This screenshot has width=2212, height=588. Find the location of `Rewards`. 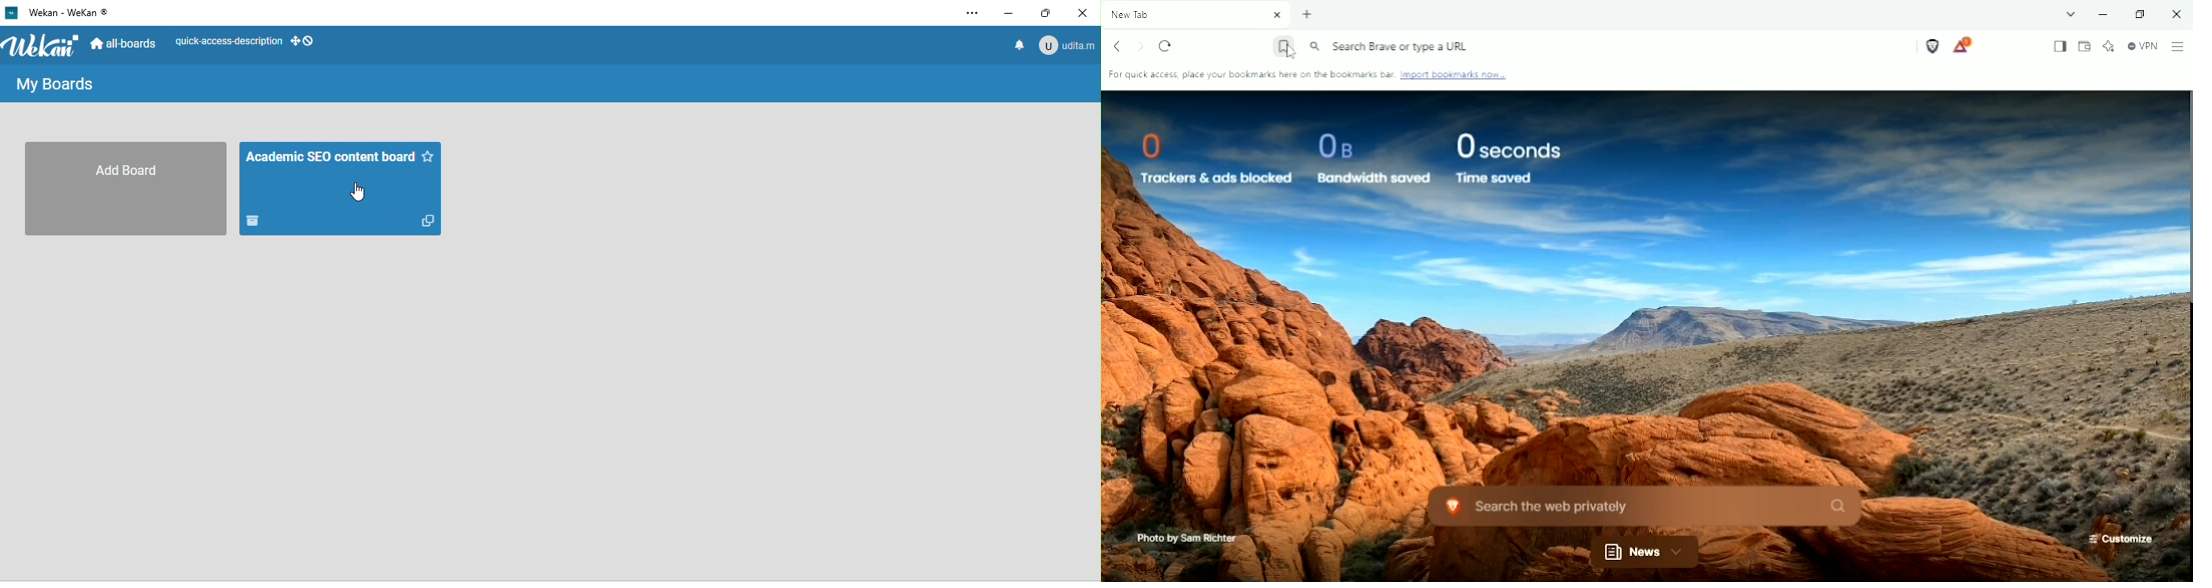

Rewards is located at coordinates (1962, 45).